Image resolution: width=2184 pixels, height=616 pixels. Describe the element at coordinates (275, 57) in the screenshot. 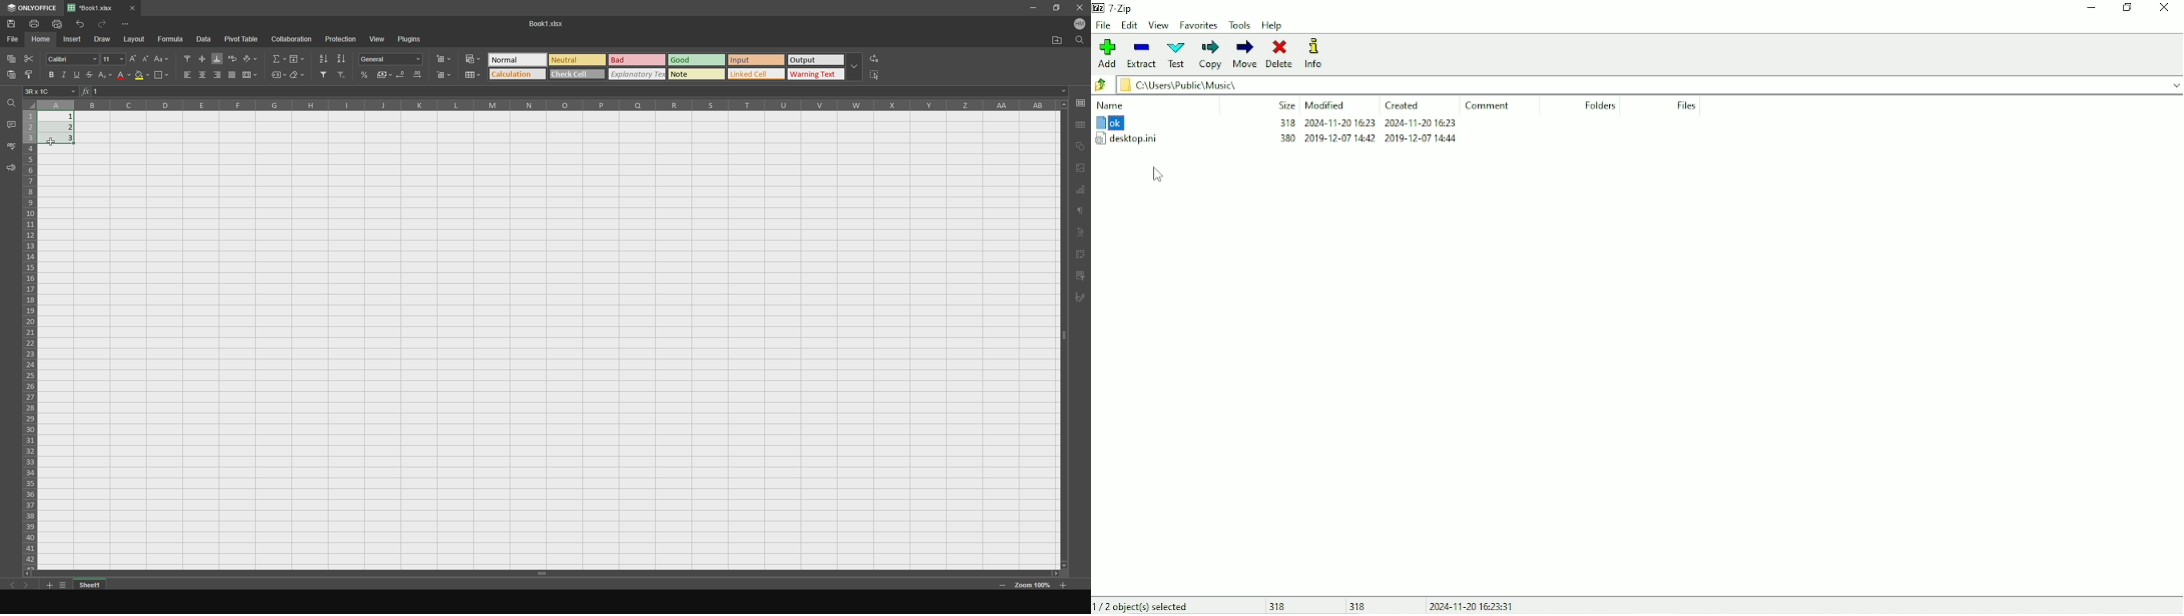

I see `summation` at that location.